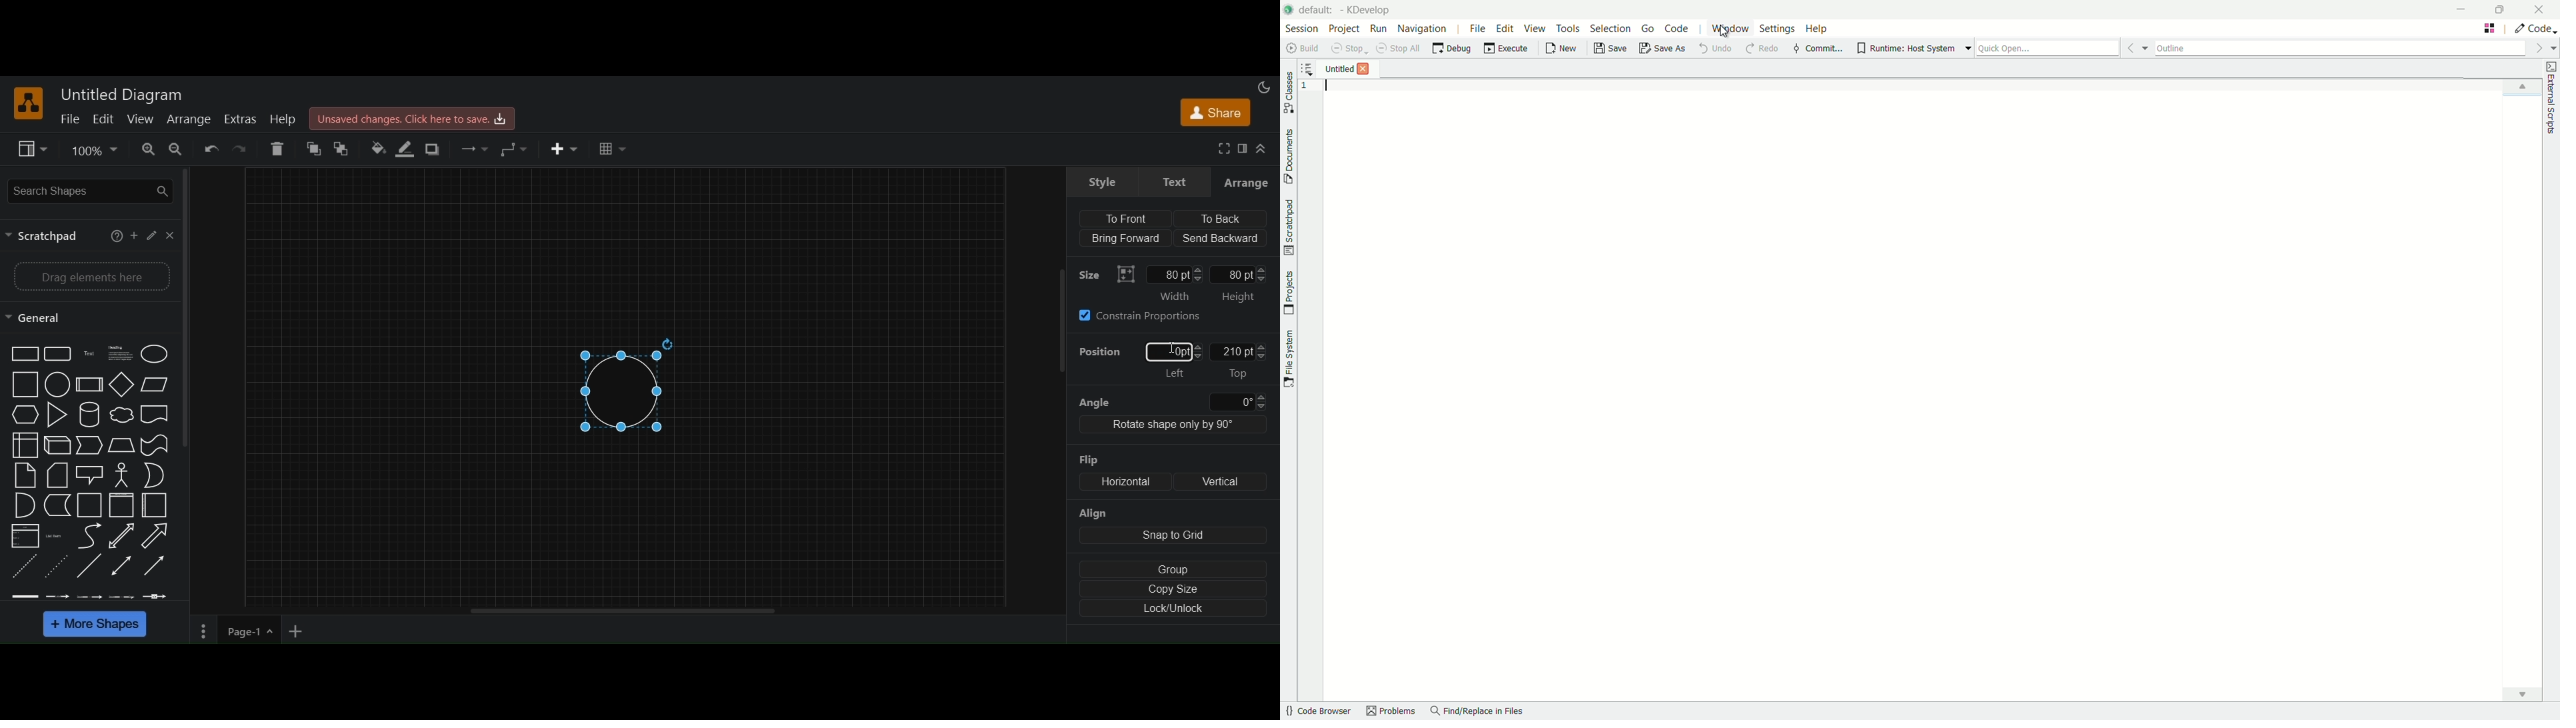 Image resolution: width=2576 pixels, height=728 pixels. Describe the element at coordinates (29, 103) in the screenshot. I see `Draw.io logo` at that location.